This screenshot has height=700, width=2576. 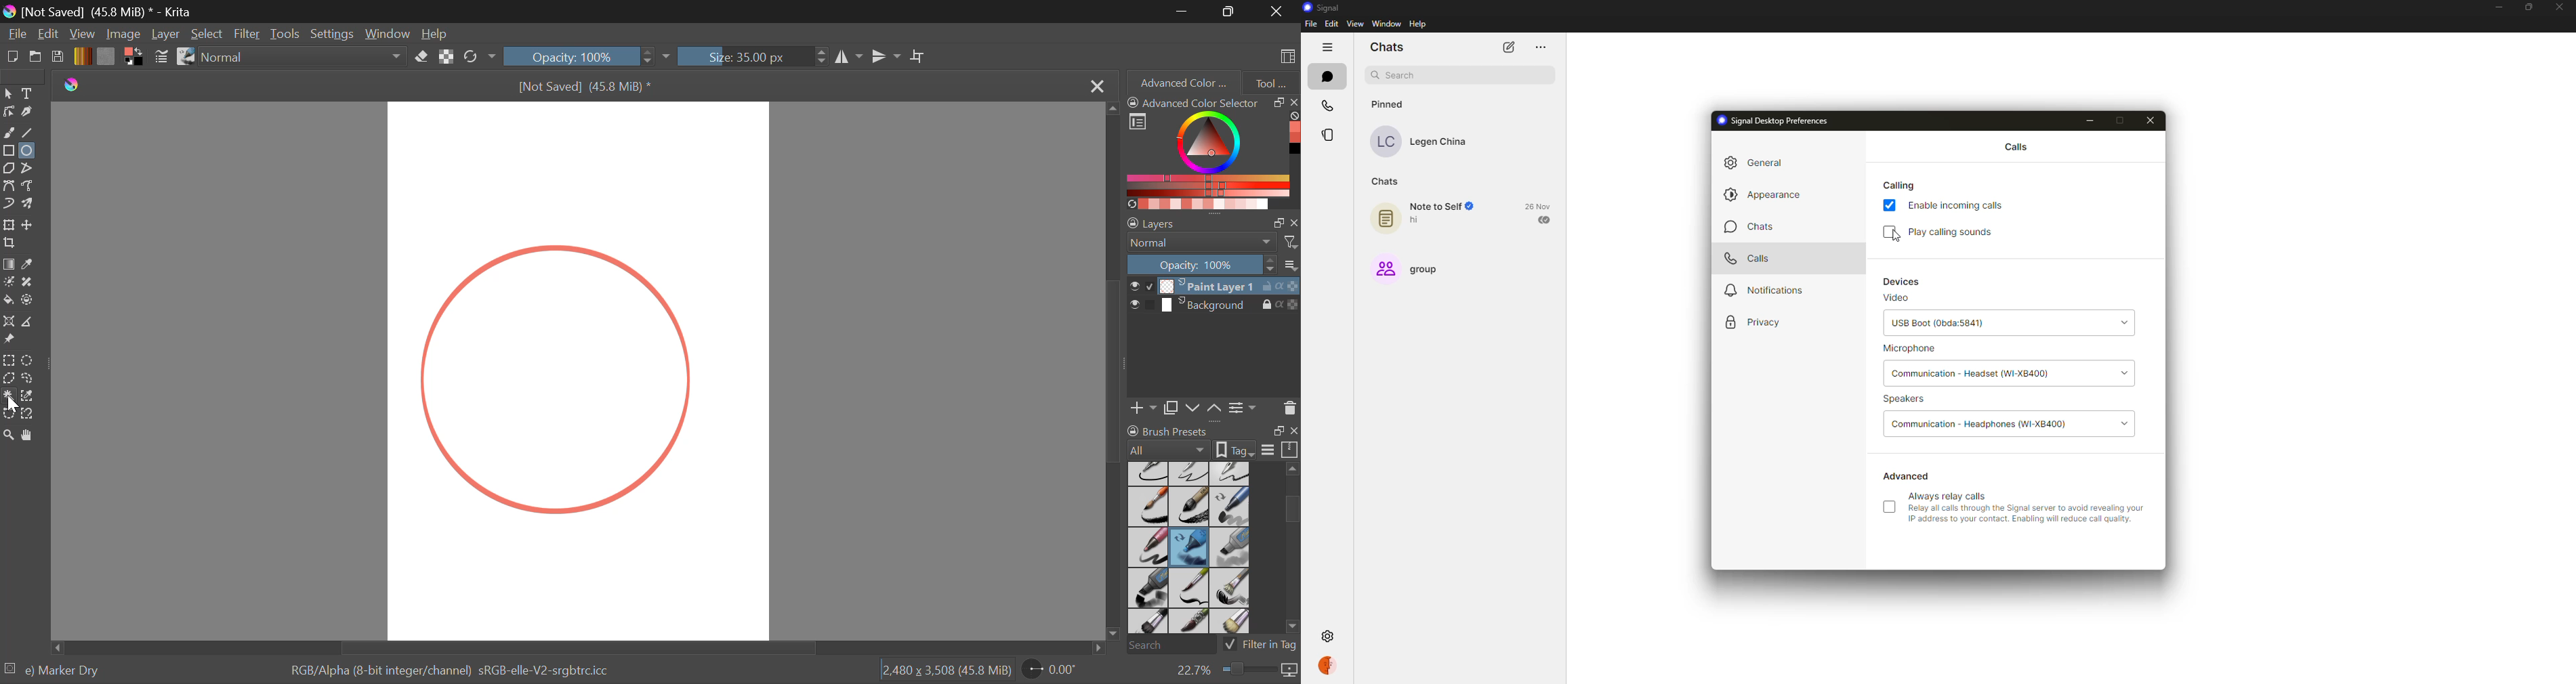 I want to click on cursor, so click(x=1895, y=238).